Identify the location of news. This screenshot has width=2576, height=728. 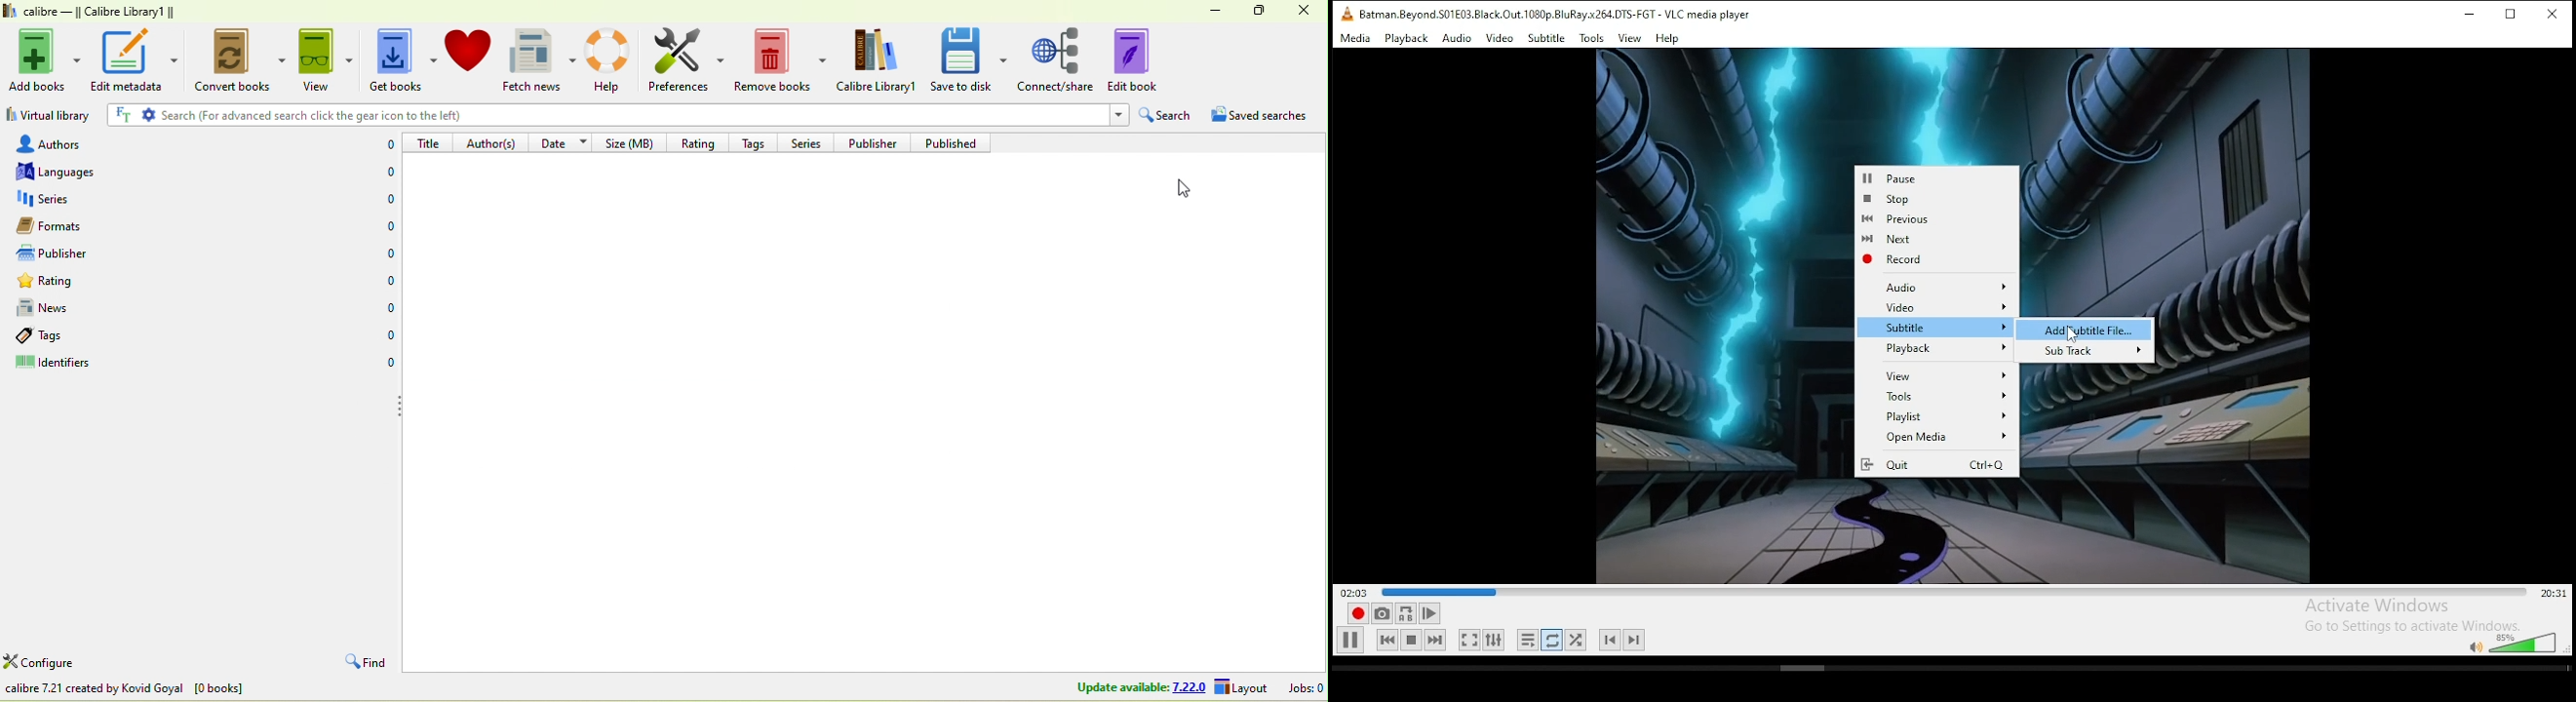
(82, 308).